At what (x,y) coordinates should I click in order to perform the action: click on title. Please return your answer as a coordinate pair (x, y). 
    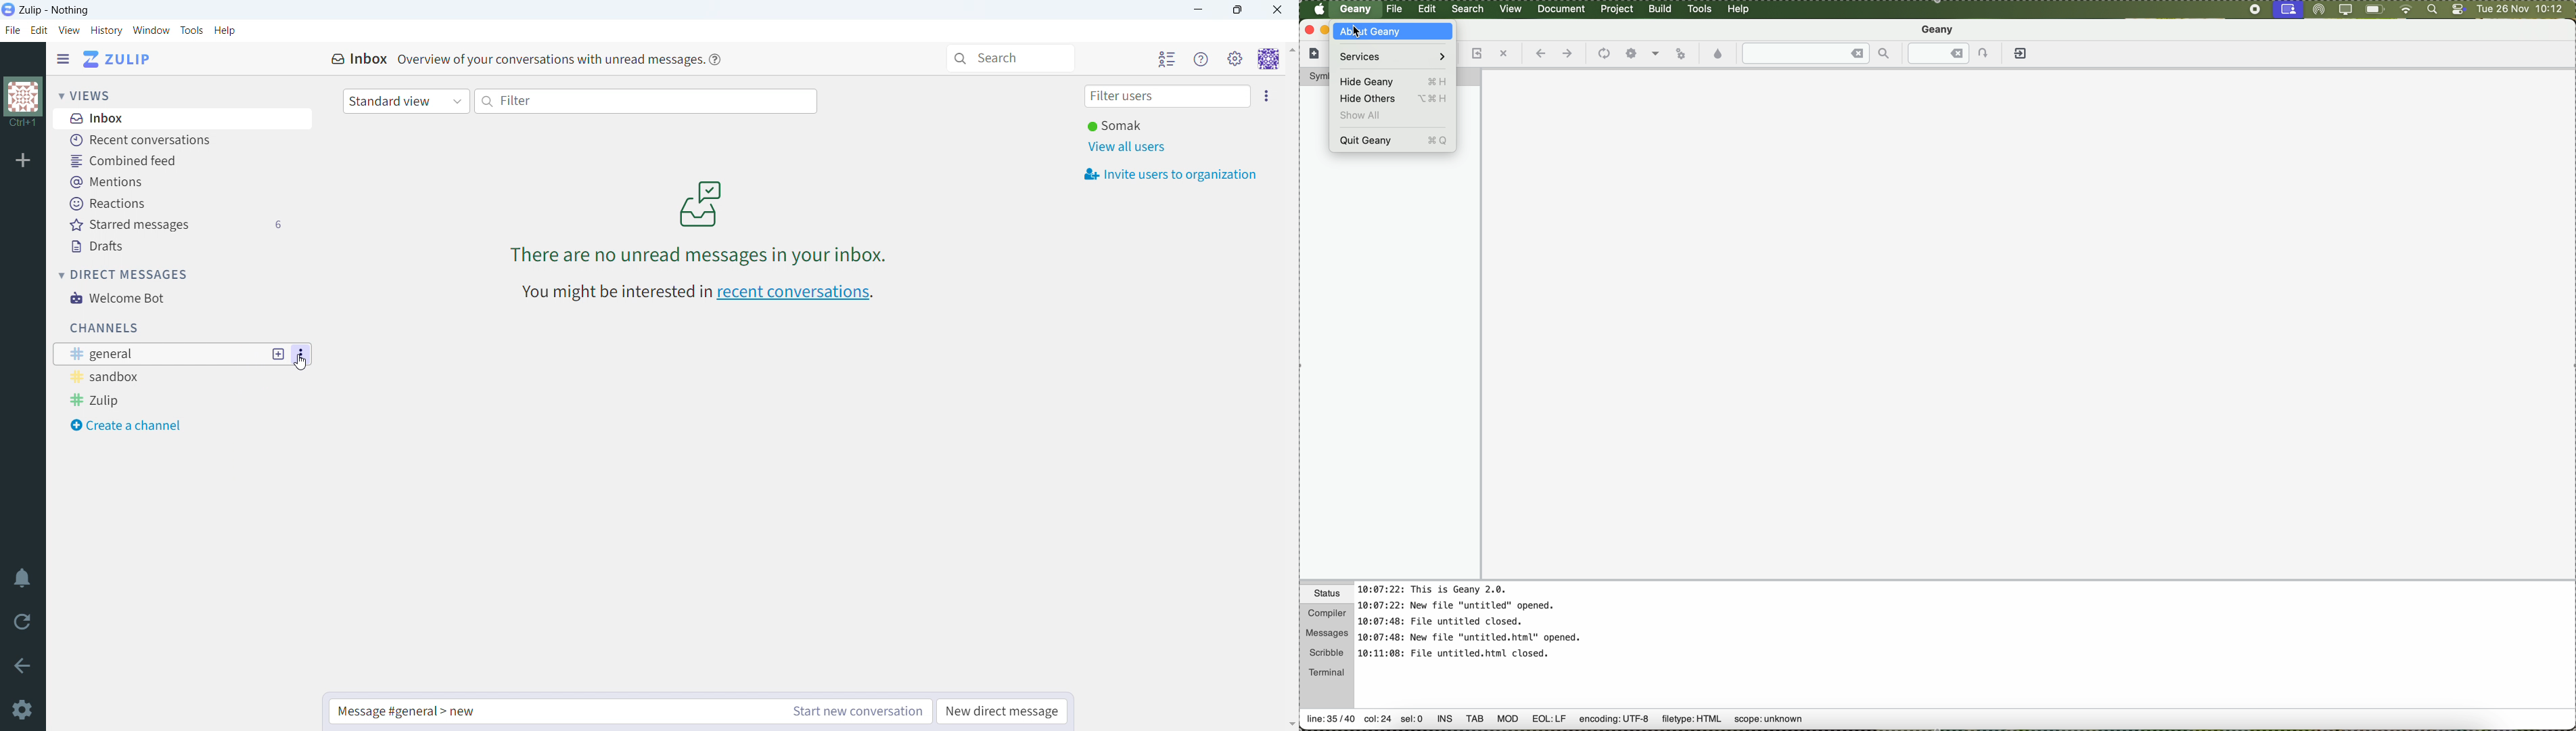
    Looking at the image, I should click on (54, 10).